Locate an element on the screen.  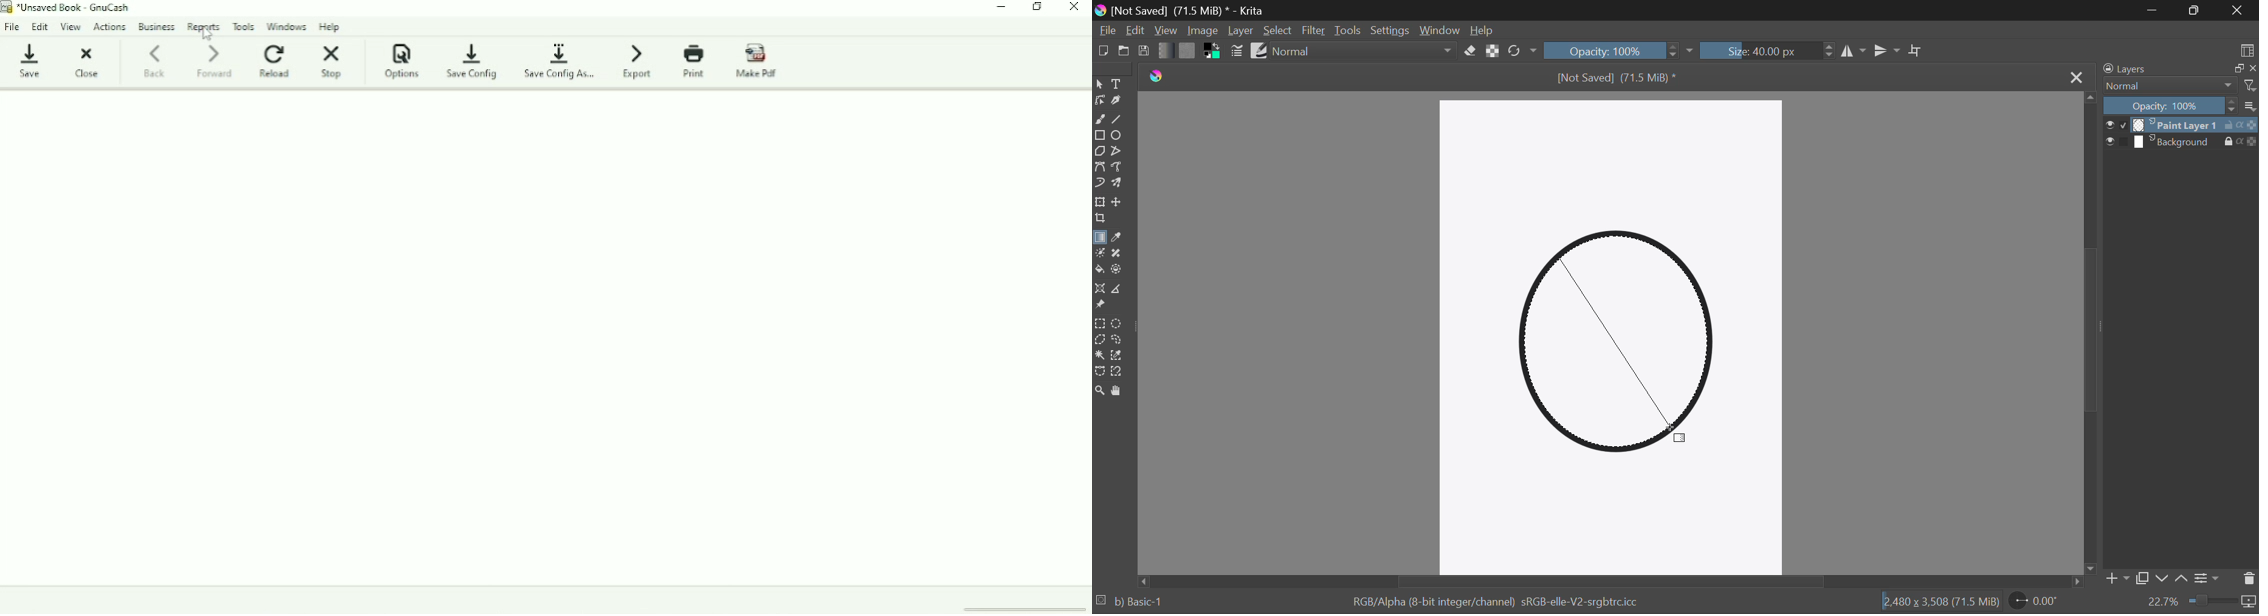
New is located at coordinates (1102, 51).